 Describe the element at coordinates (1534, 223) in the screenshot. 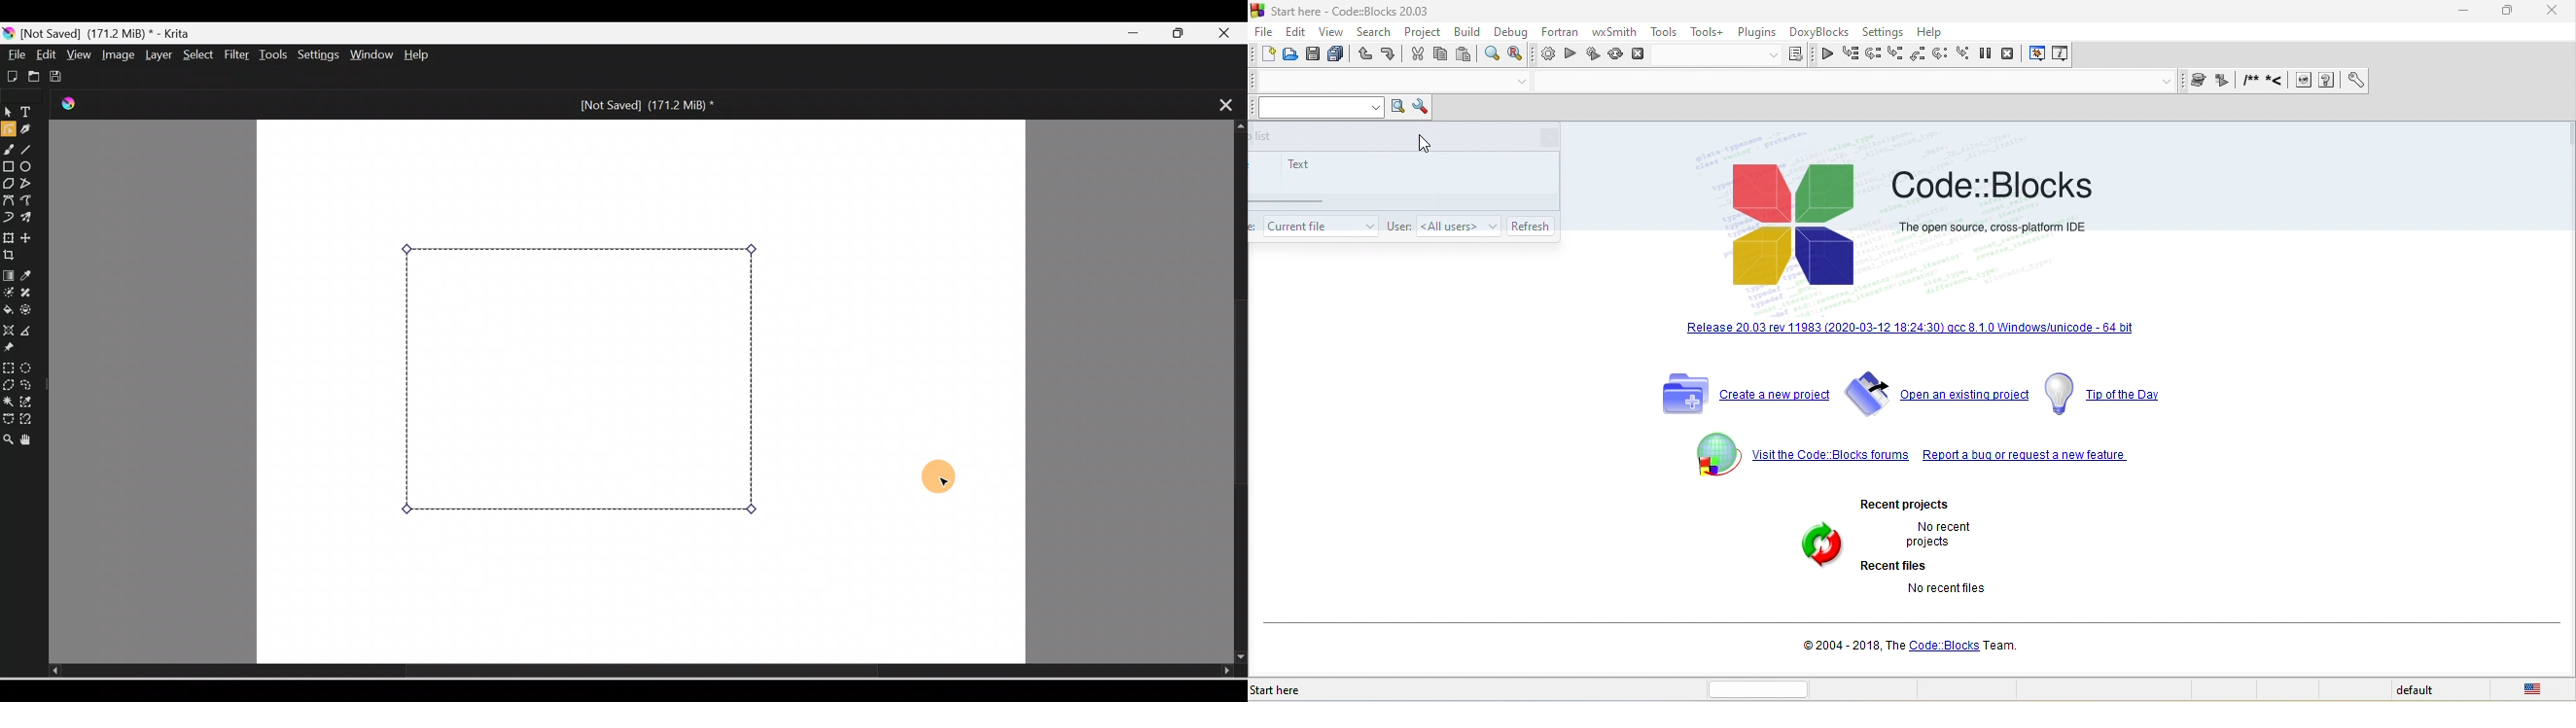

I see `cursor` at that location.